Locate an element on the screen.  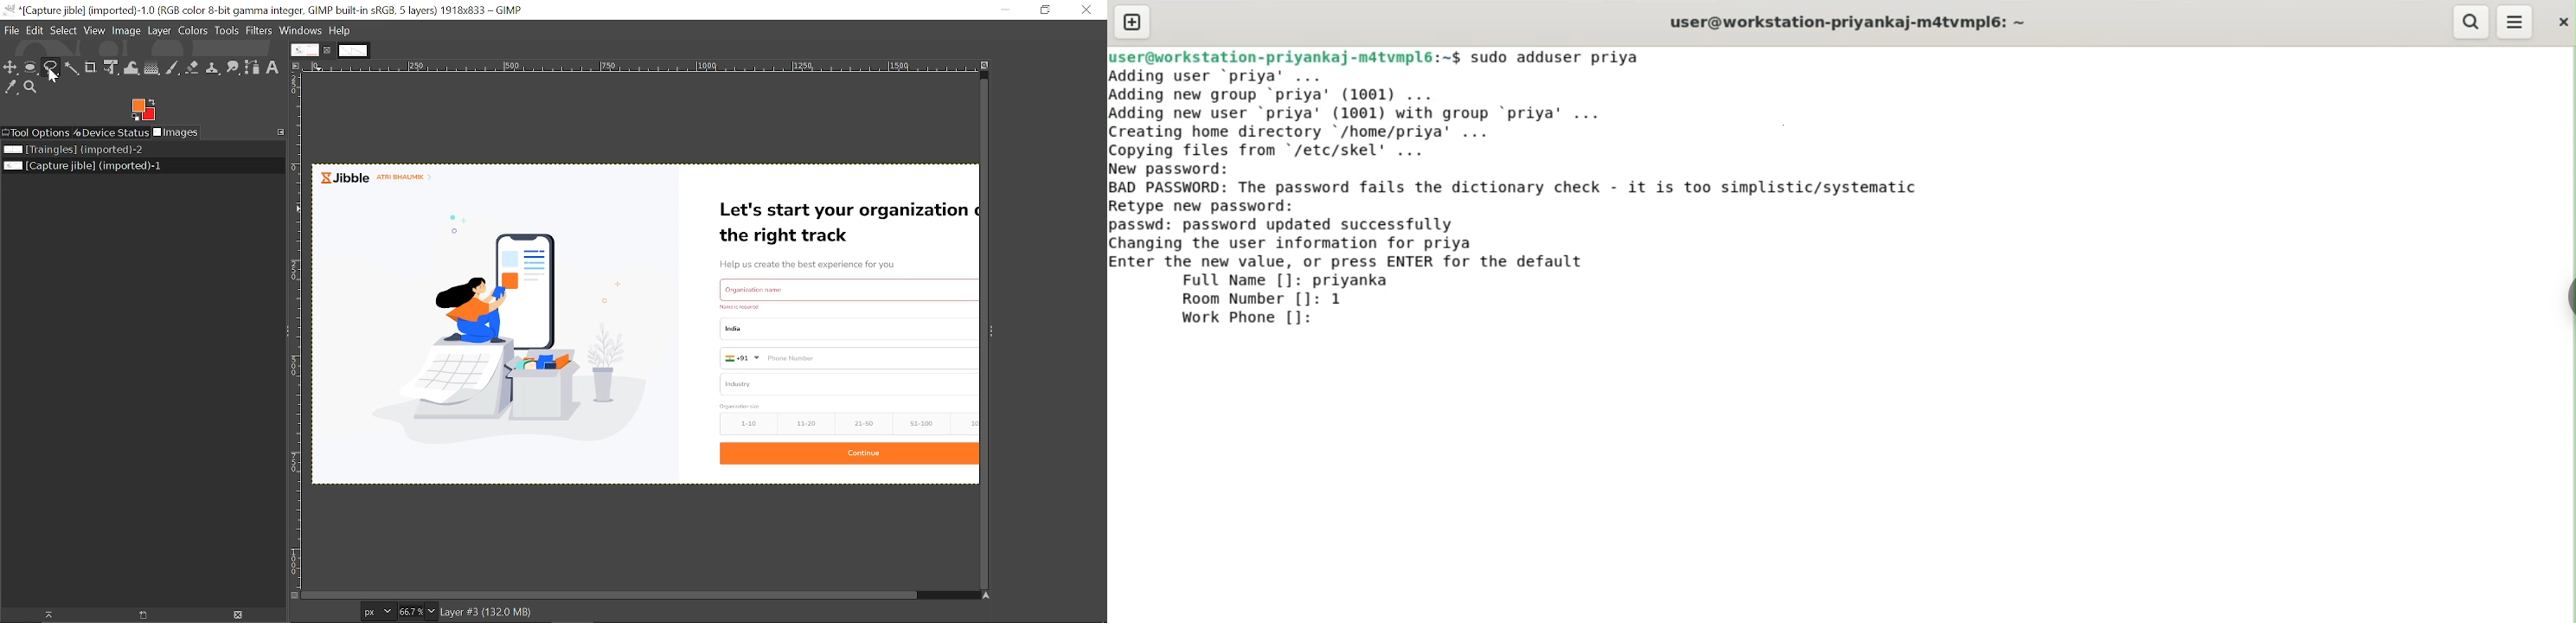
Current image units is located at coordinates (376, 613).